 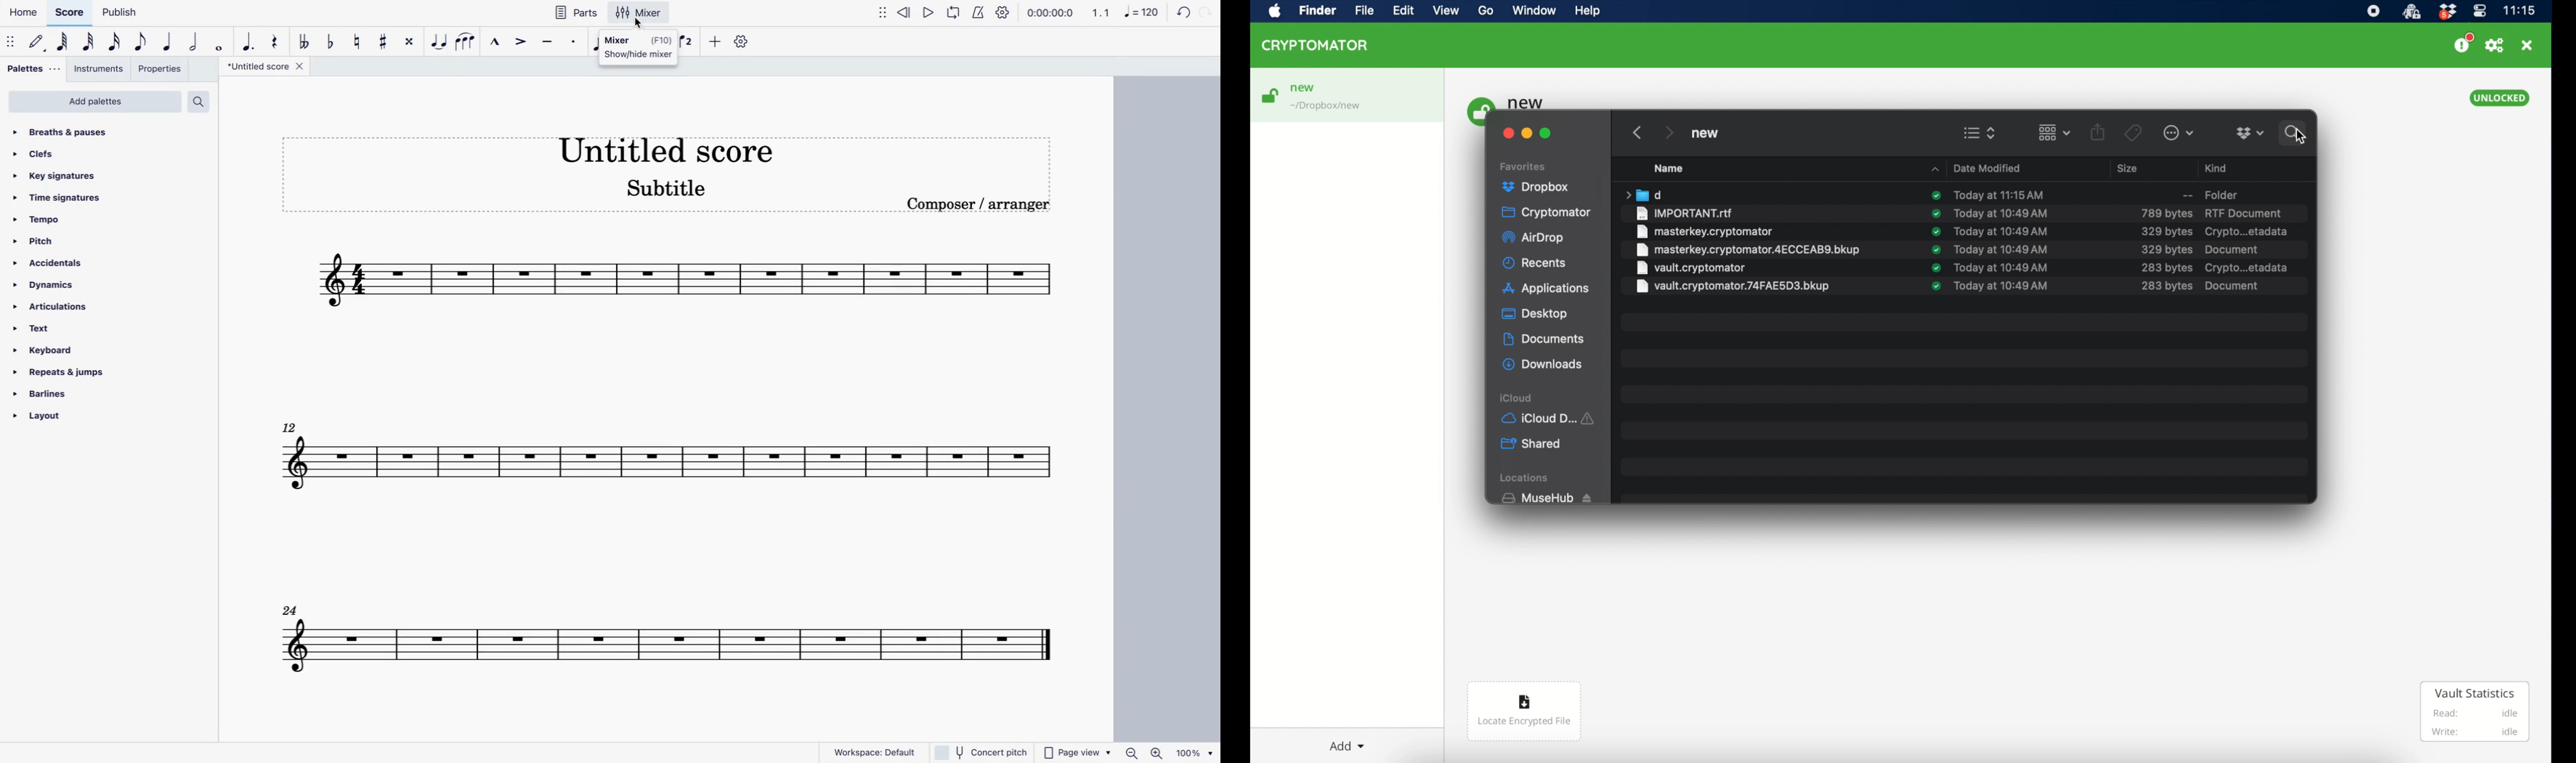 I want to click on 64th note, so click(x=64, y=42).